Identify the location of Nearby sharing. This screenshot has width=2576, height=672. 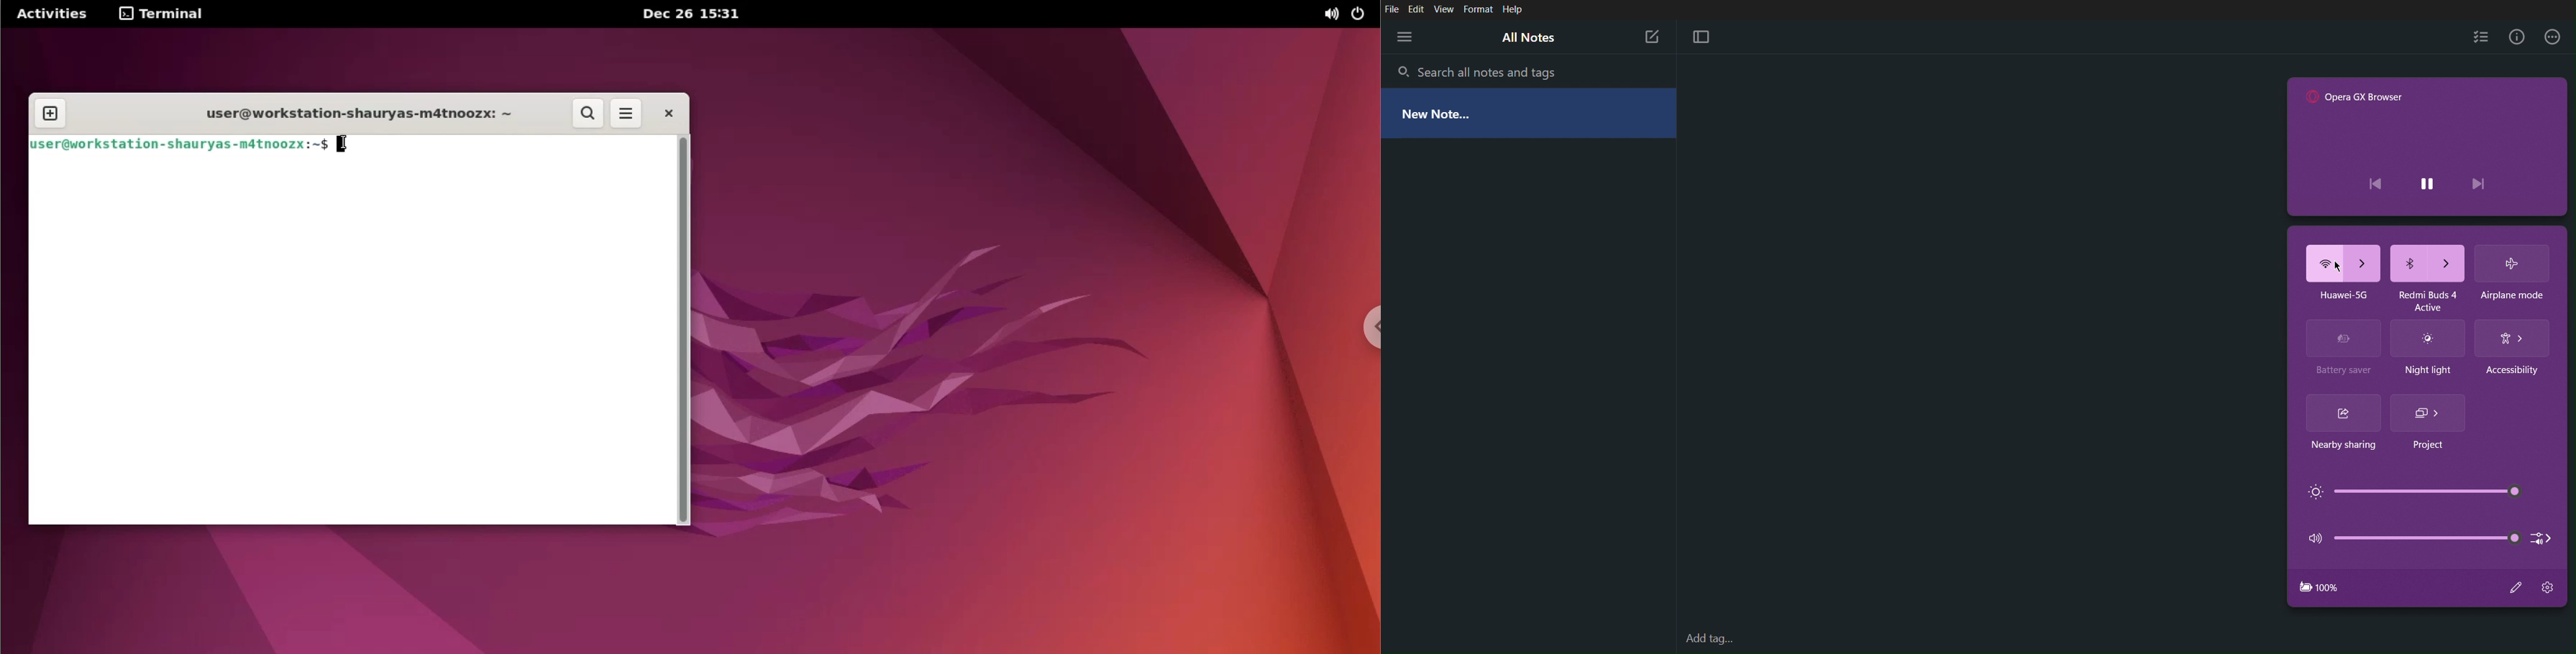
(2345, 415).